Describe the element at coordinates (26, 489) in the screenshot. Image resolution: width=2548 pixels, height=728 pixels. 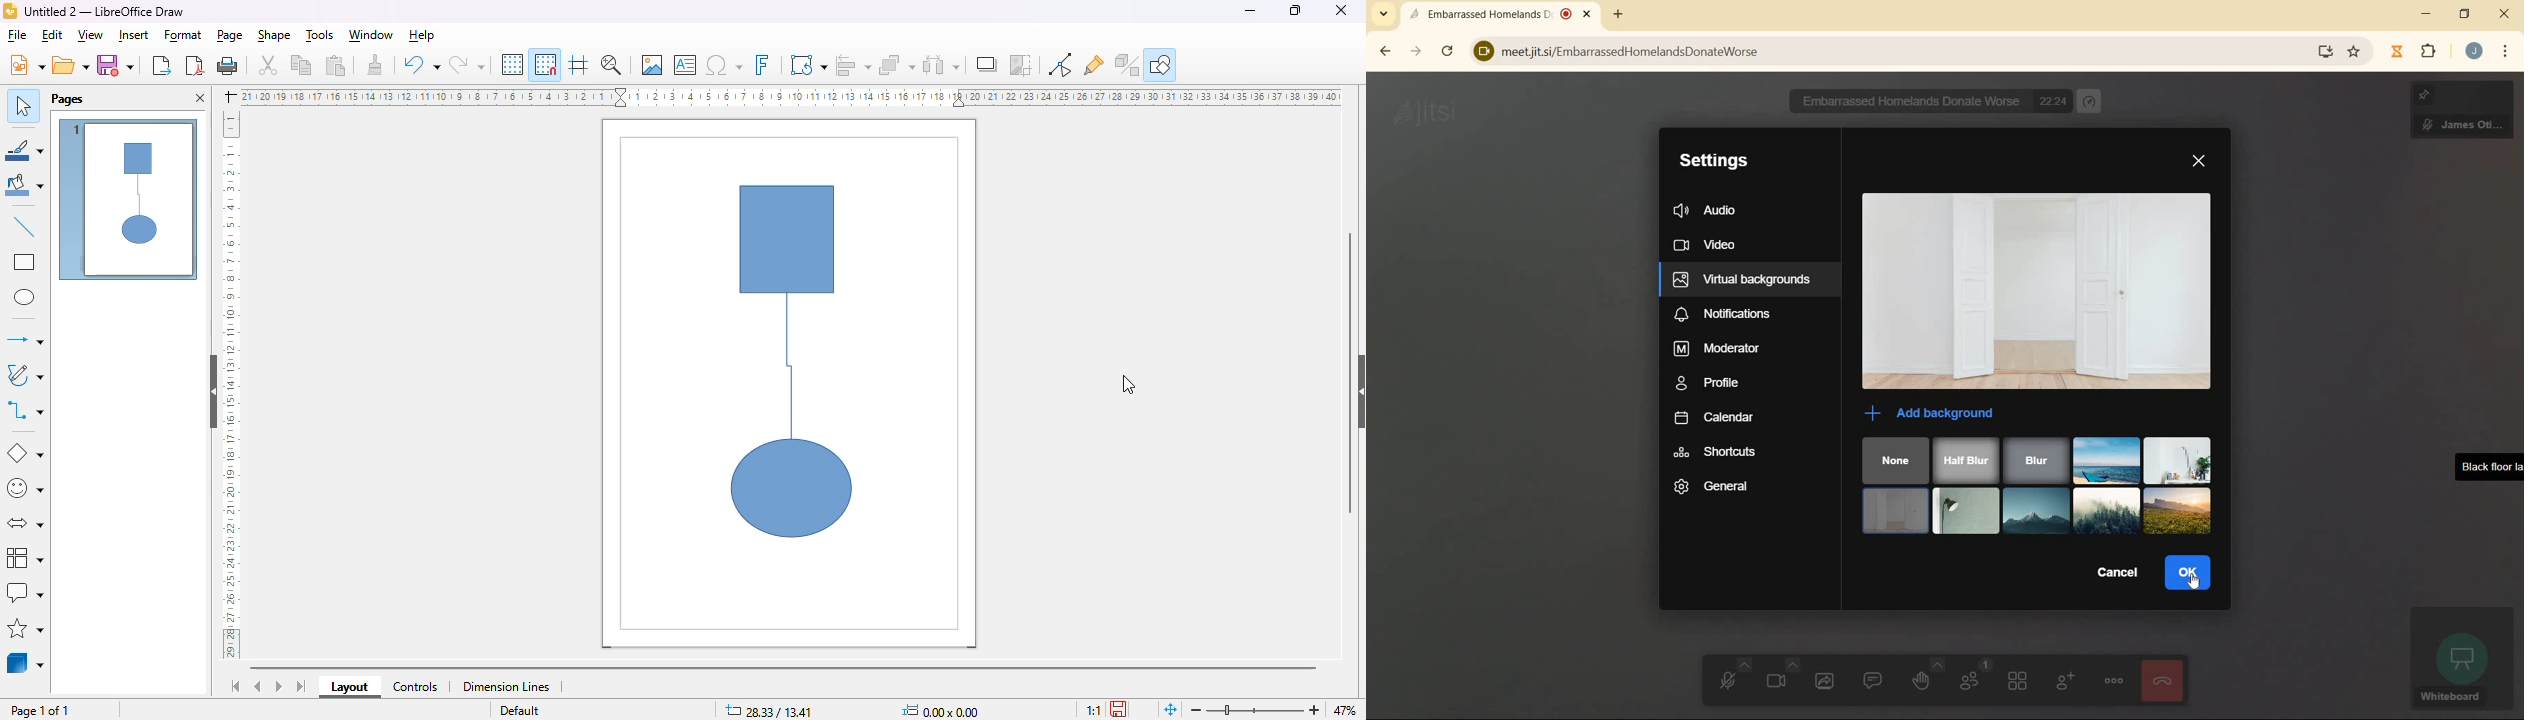
I see `symbol shapes` at that location.